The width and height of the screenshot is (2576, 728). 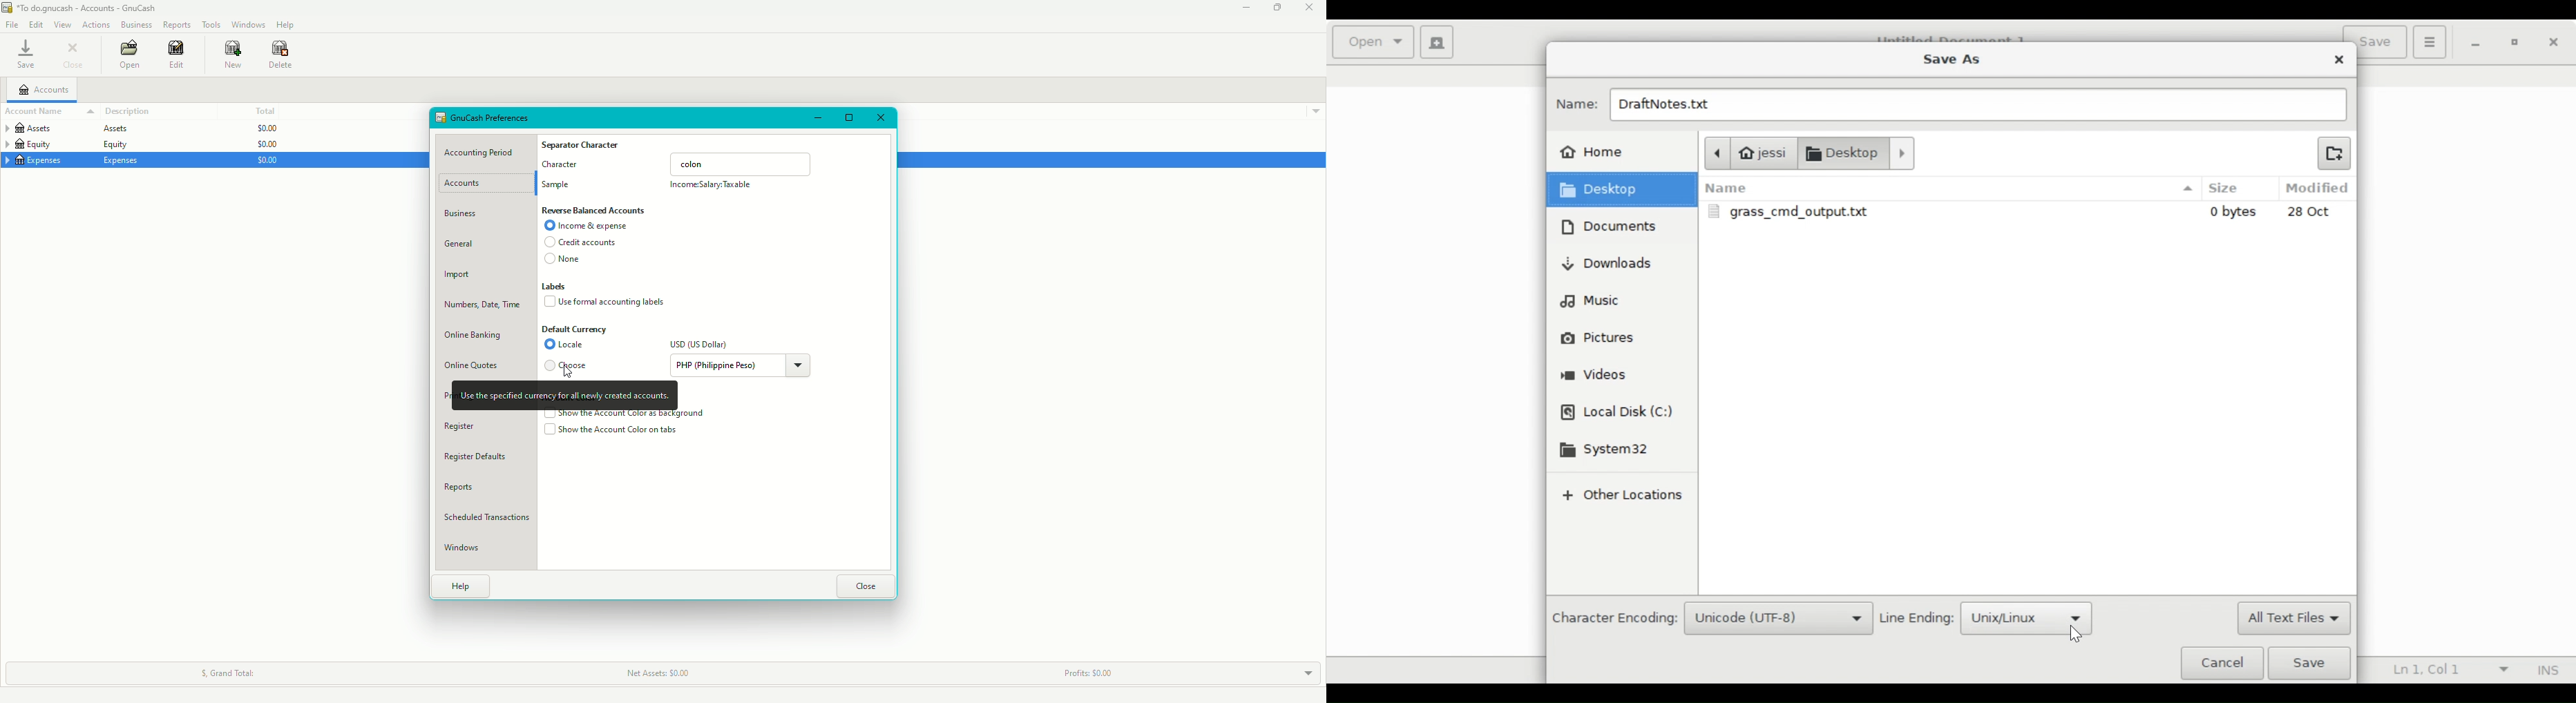 What do you see at coordinates (1621, 497) in the screenshot?
I see `Other locations` at bounding box center [1621, 497].